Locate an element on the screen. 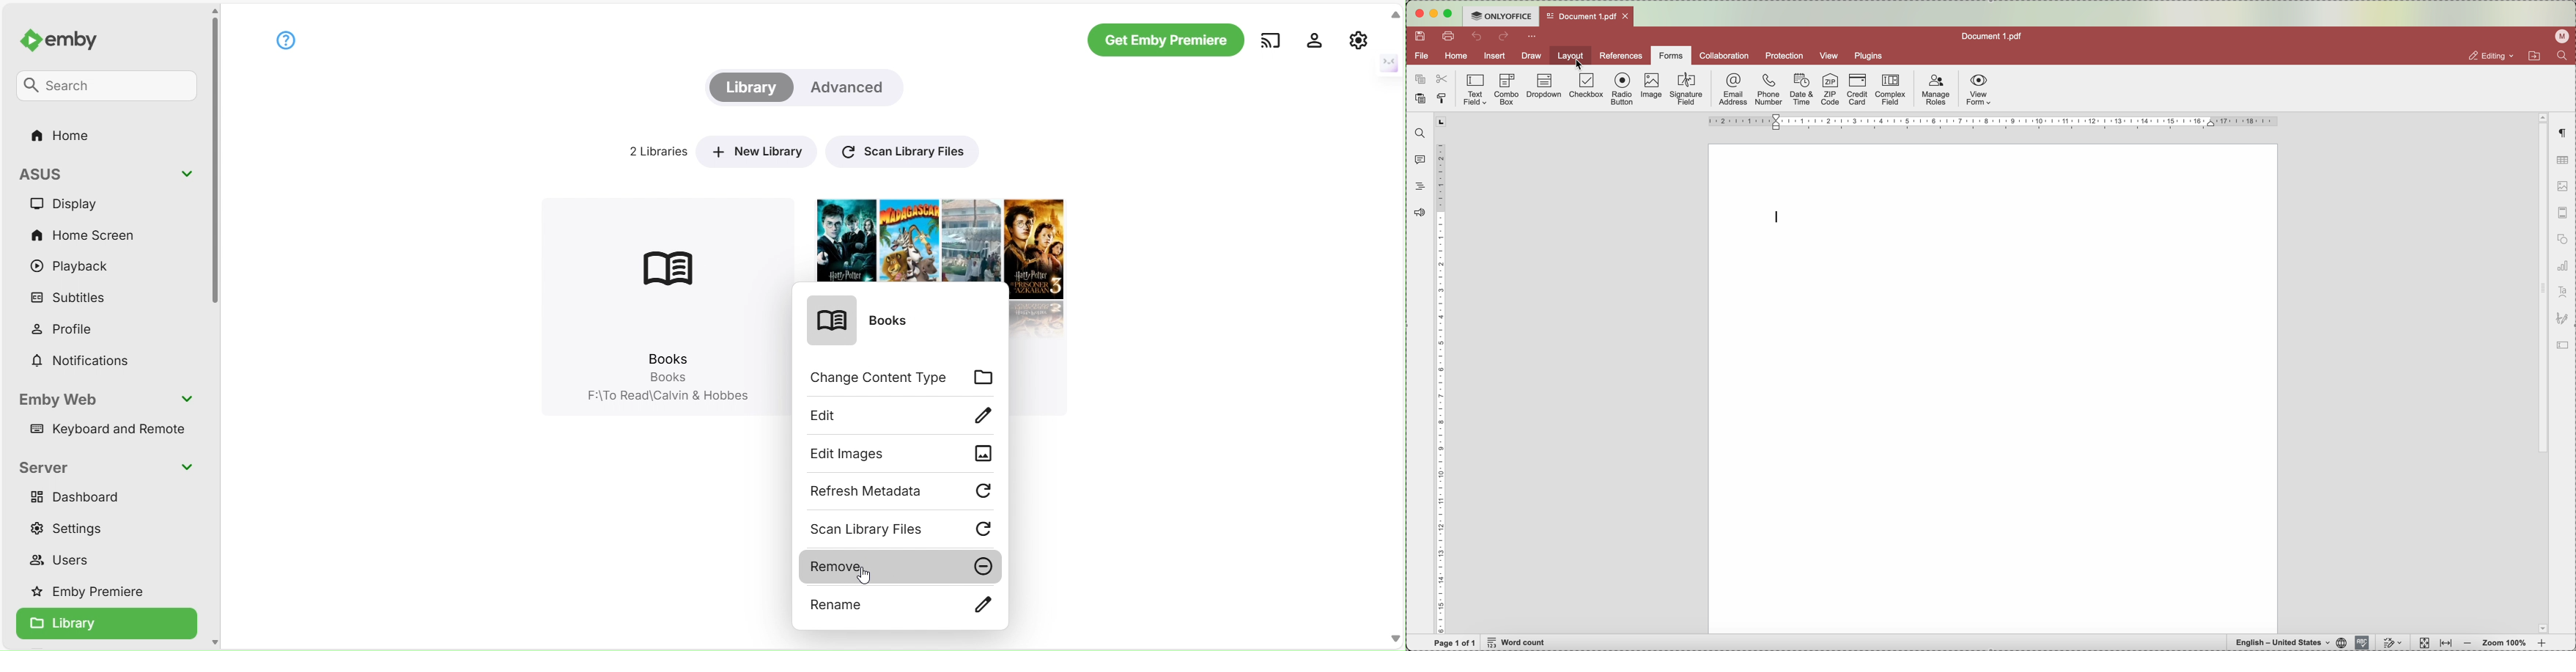  protection is located at coordinates (1784, 56).